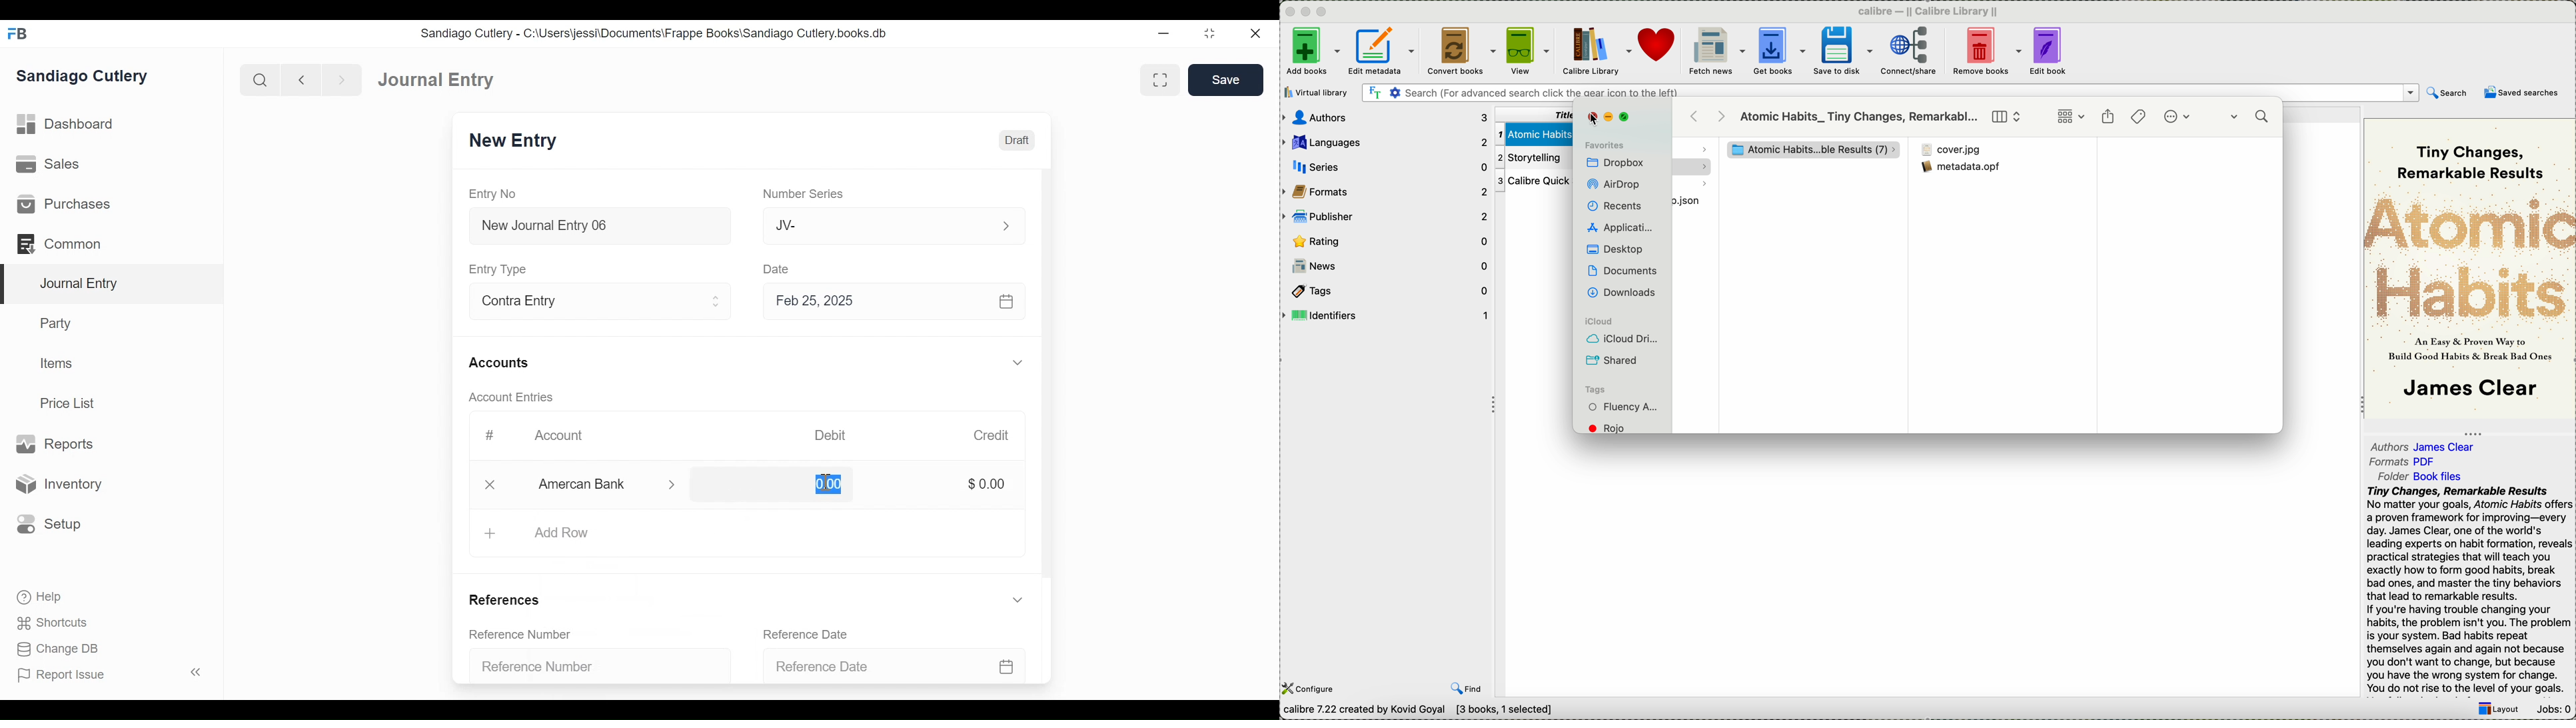  Describe the element at coordinates (38, 596) in the screenshot. I see `Help` at that location.